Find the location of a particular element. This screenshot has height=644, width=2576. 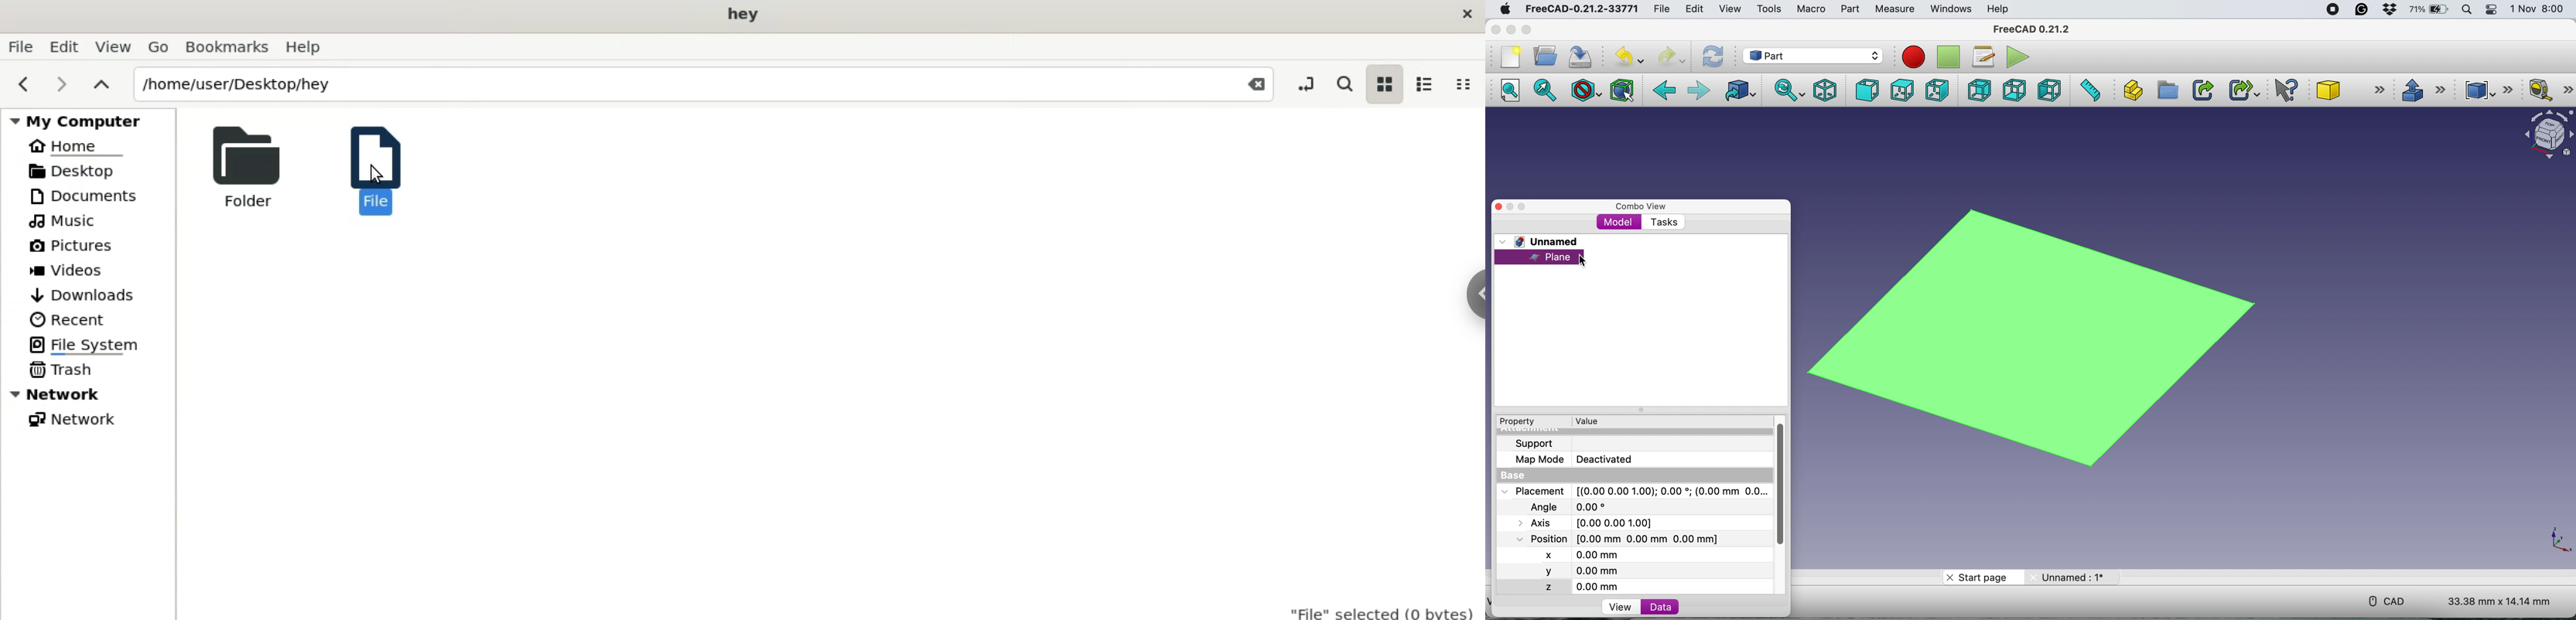

screen recorder is located at coordinates (2328, 9).